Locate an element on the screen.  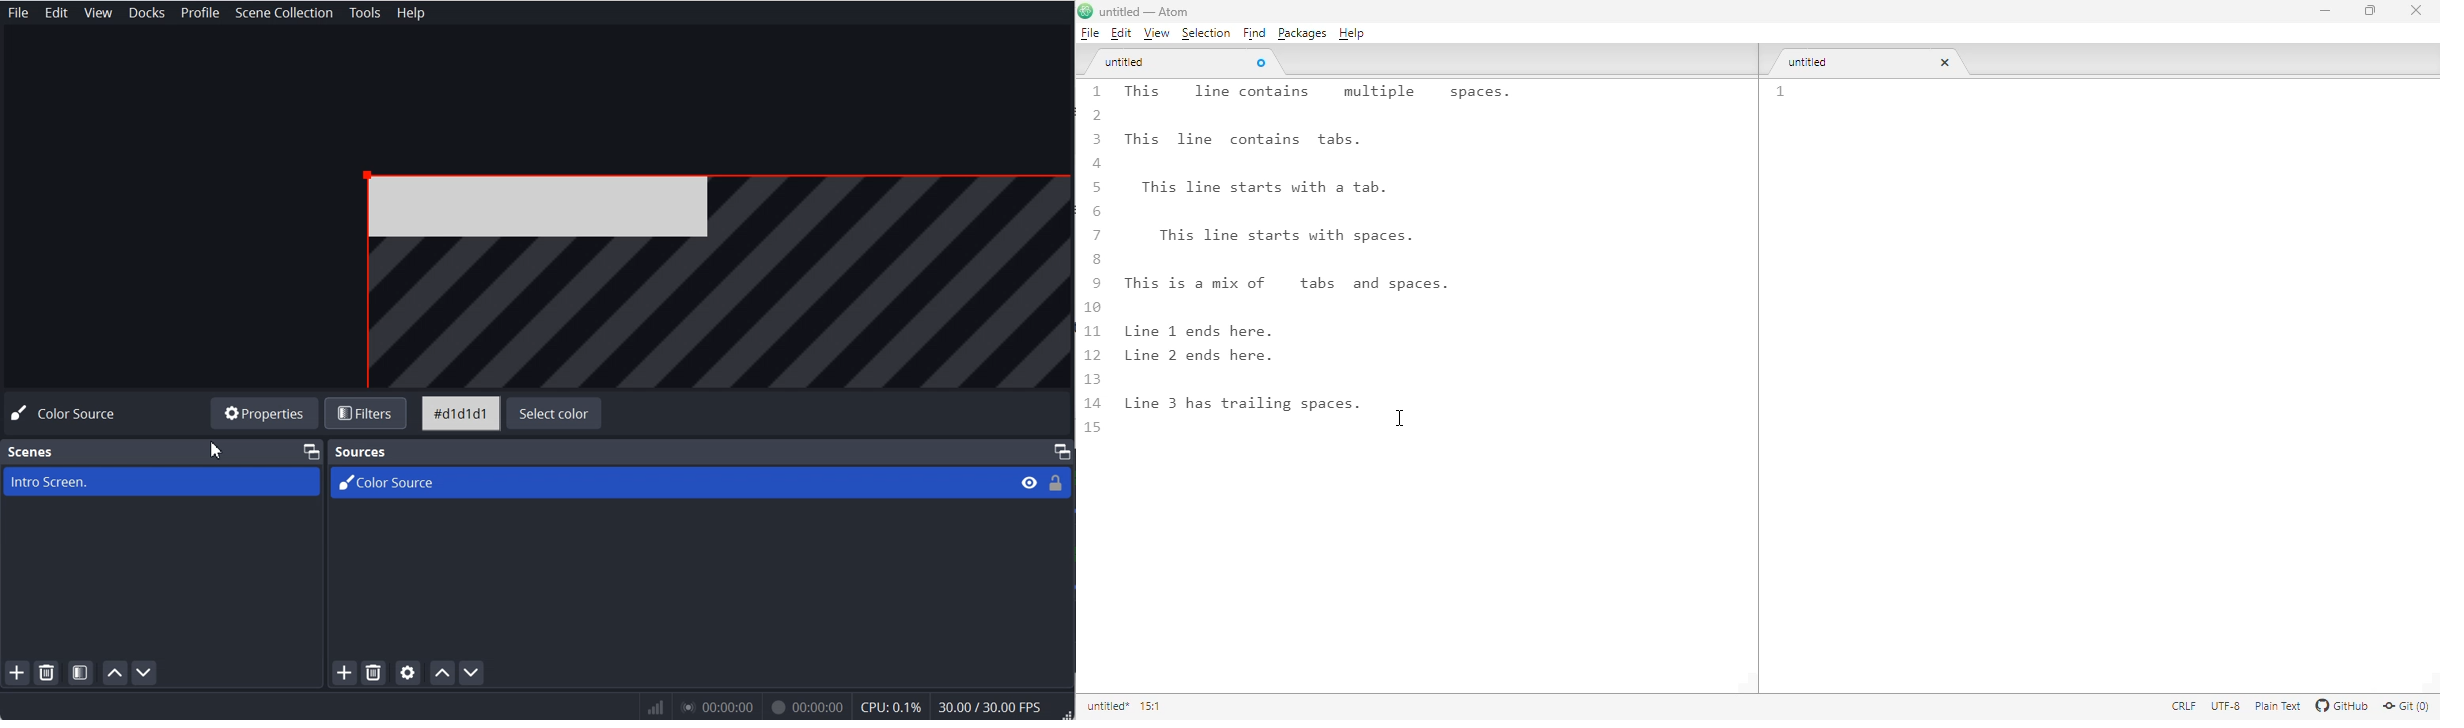
Color Source is located at coordinates (68, 413).